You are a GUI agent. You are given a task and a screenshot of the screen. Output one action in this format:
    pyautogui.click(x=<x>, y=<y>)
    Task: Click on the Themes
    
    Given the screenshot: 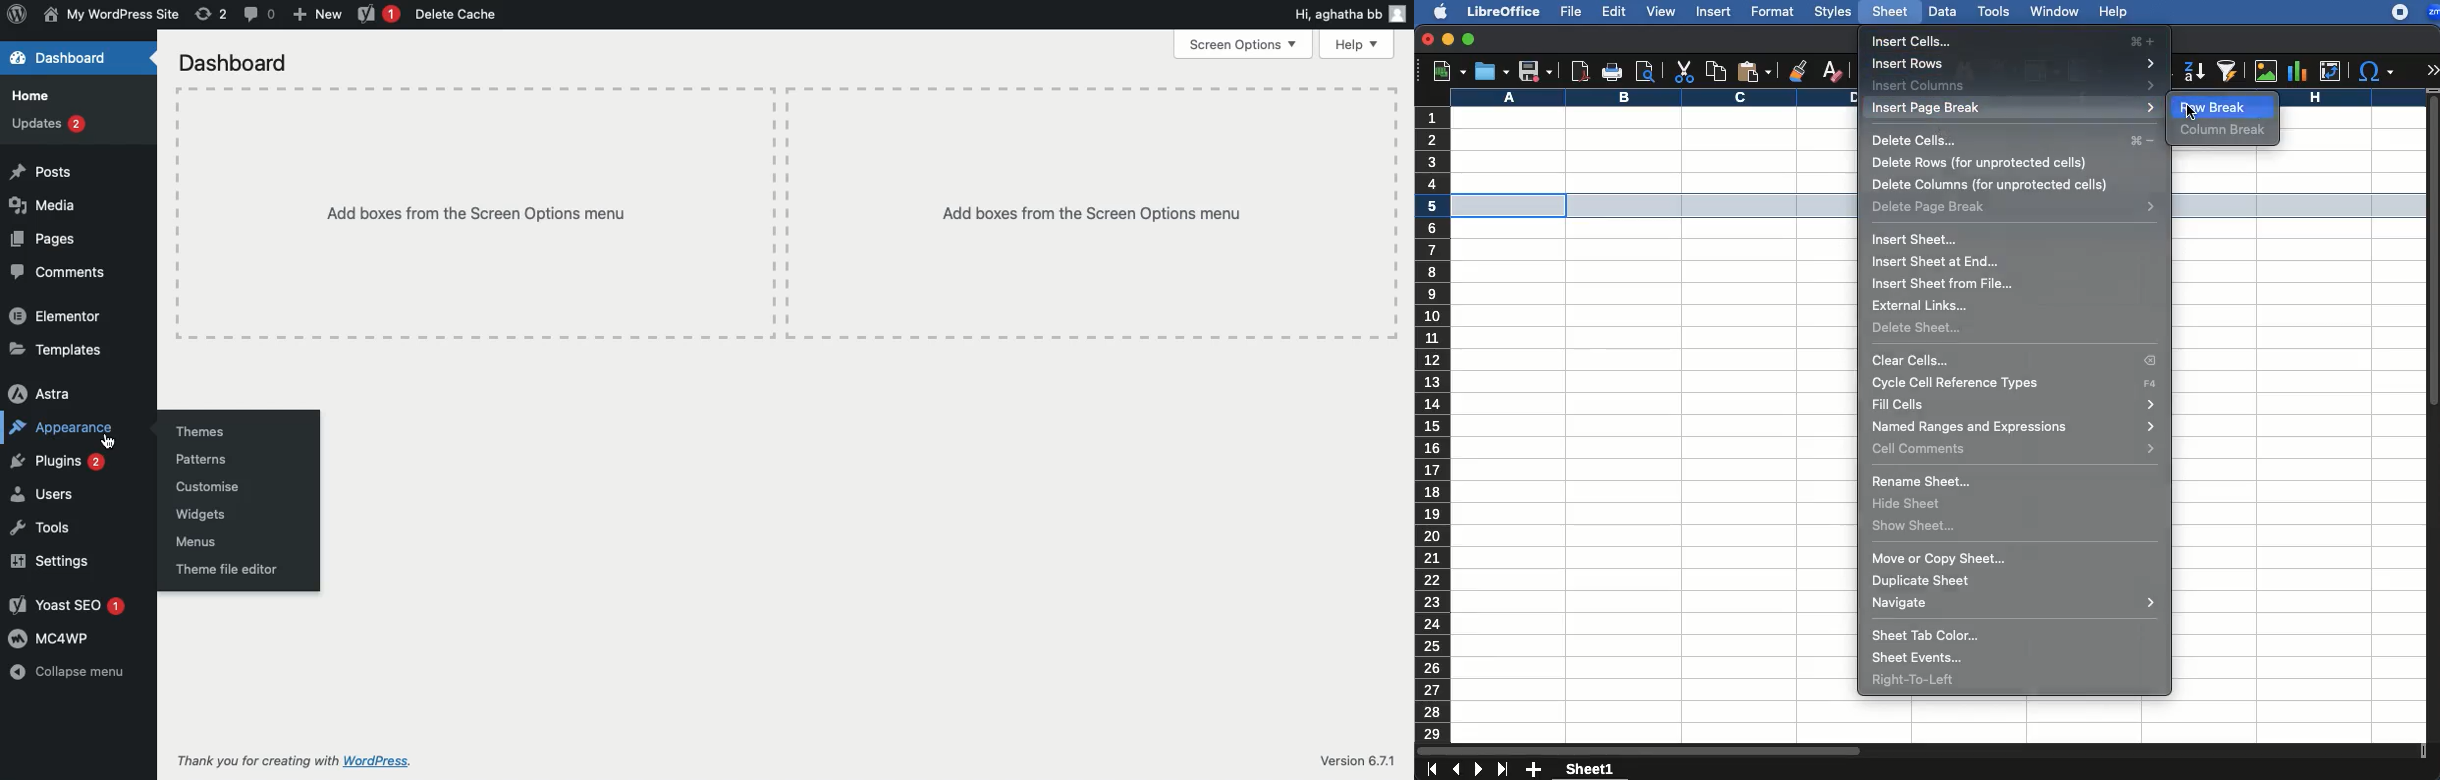 What is the action you would take?
    pyautogui.click(x=201, y=433)
    